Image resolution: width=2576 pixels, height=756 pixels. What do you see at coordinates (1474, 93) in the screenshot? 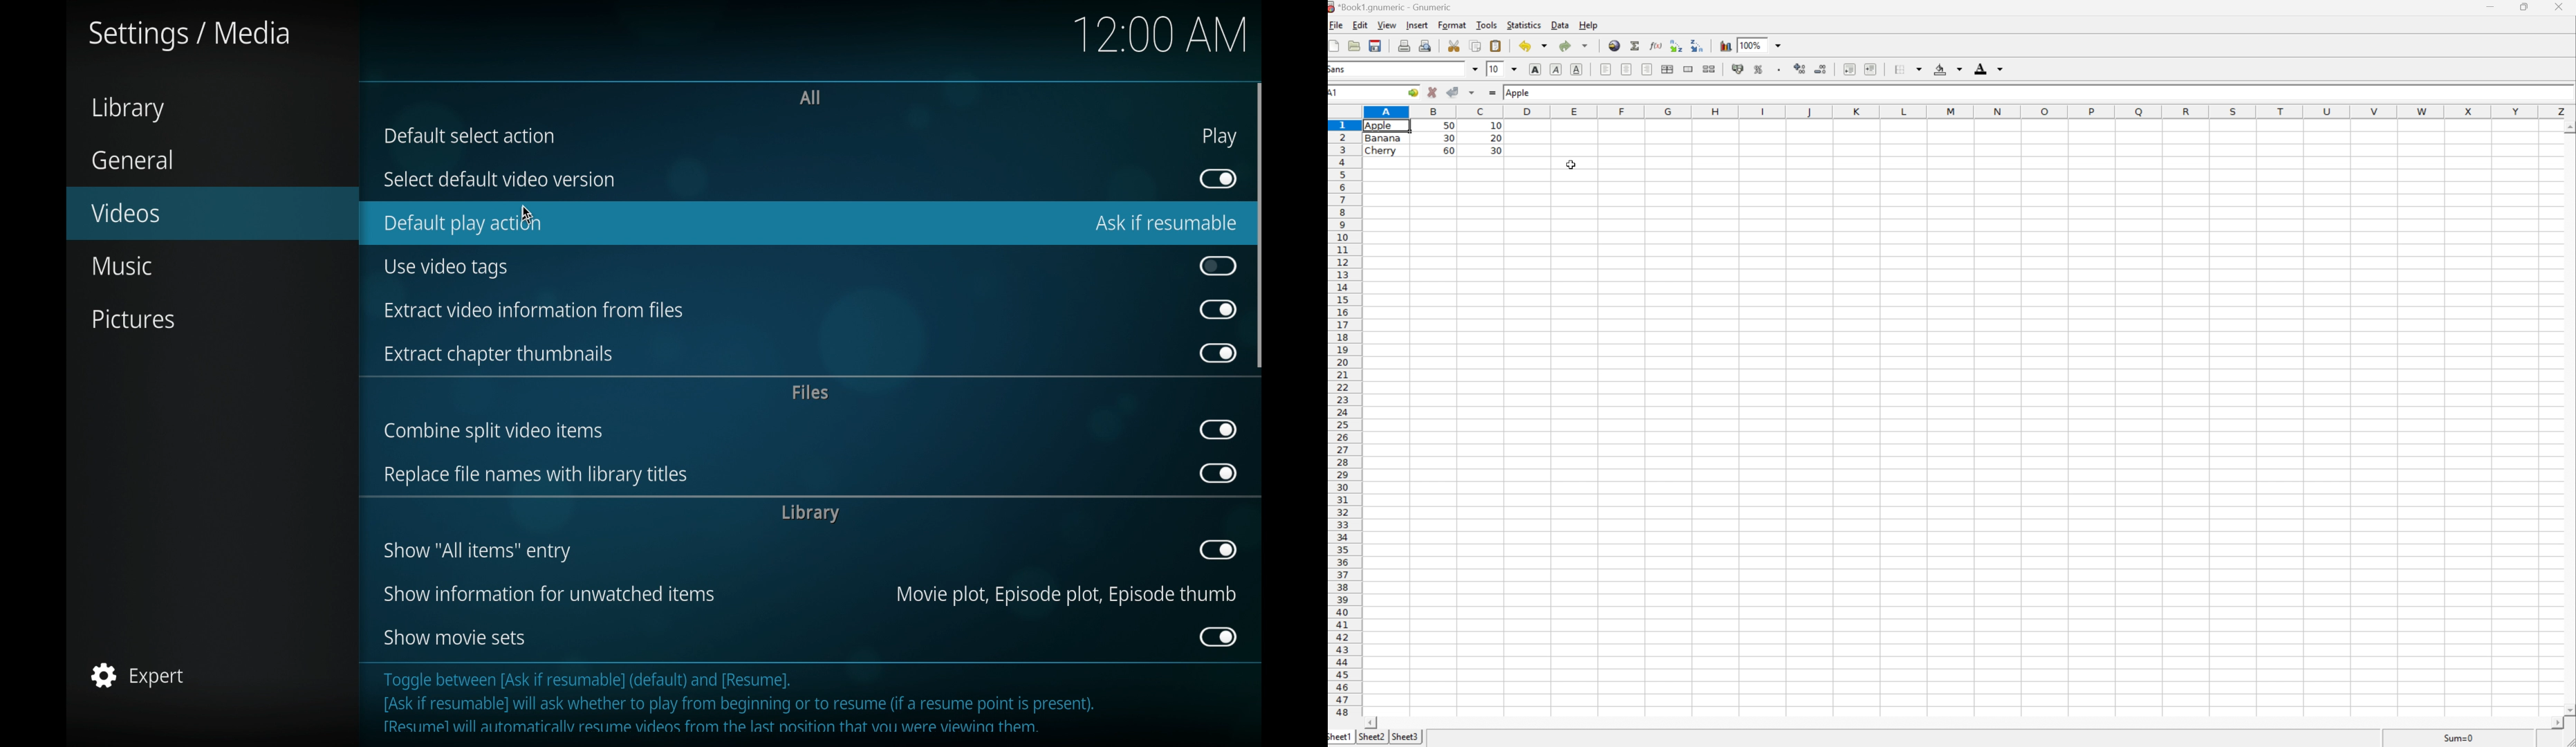
I see `accept changes across selection` at bounding box center [1474, 93].